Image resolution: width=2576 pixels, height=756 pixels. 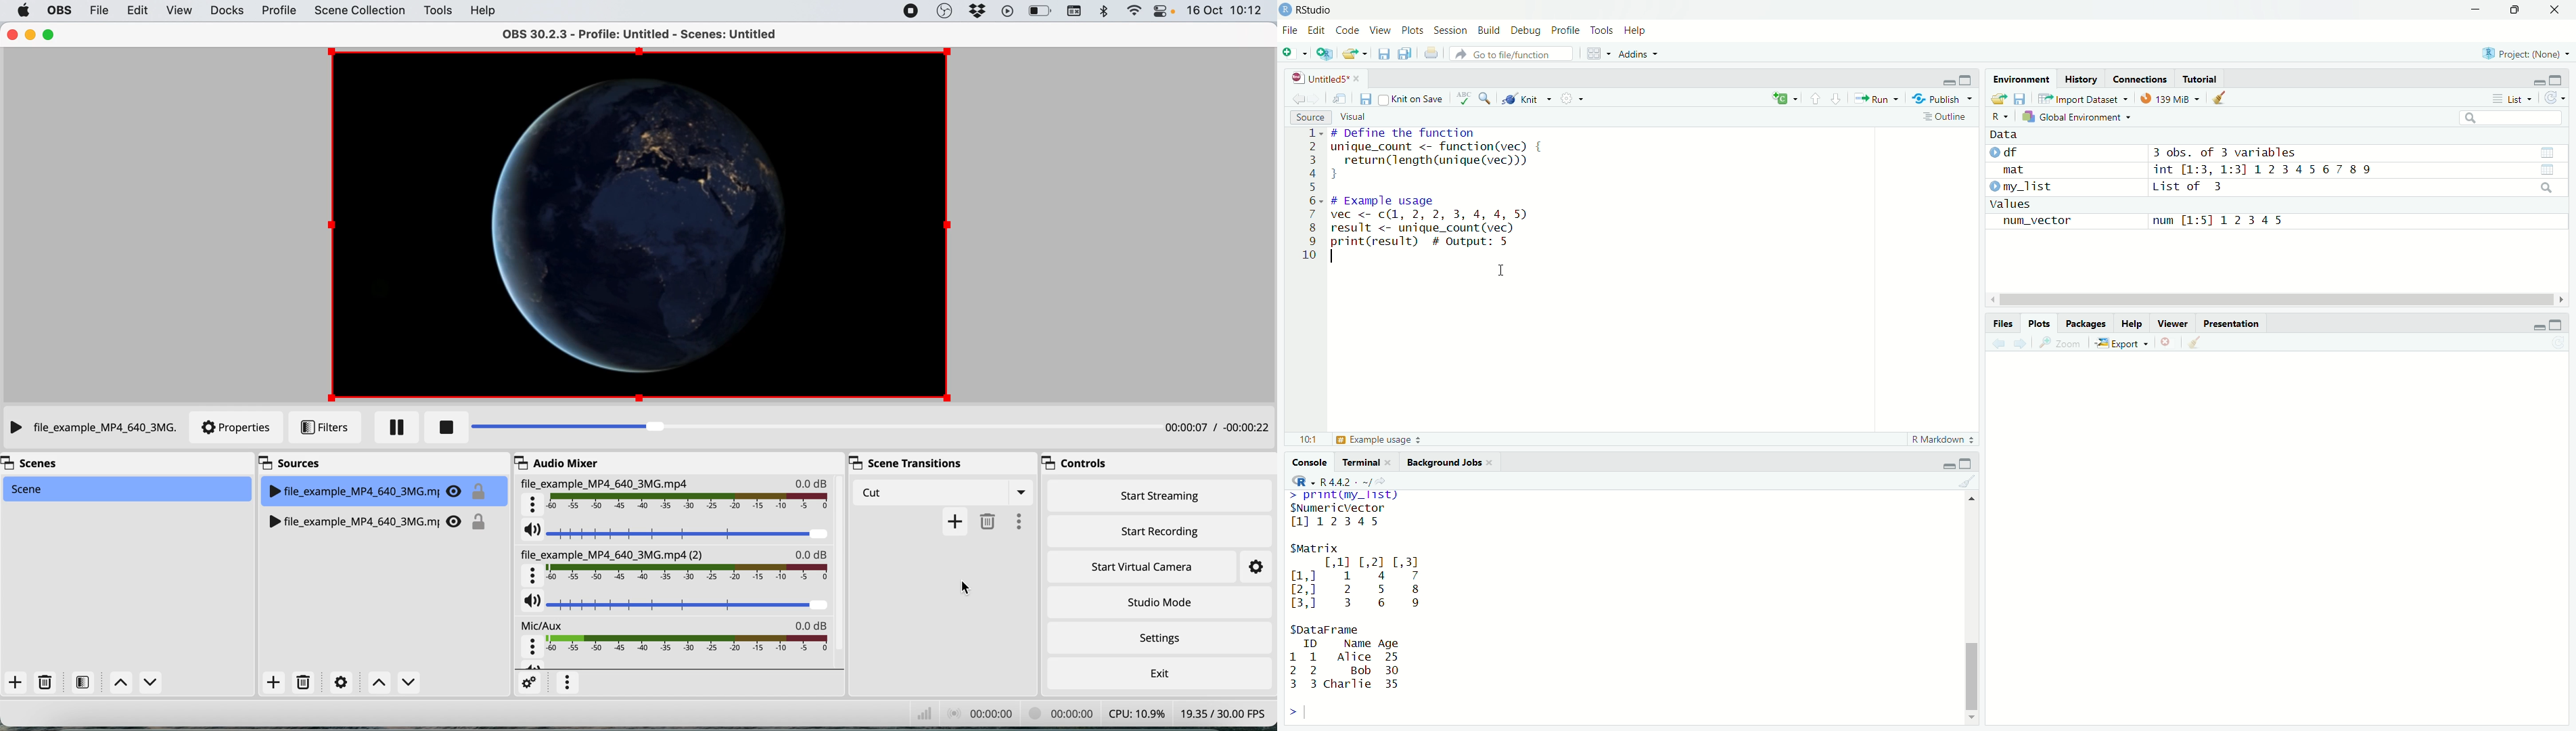 I want to click on >. TRE Fay
SNumericVector
1112345
SMatrix
[,11 [,2] [,3]

ml 1 4 7
2,] 2 5 8
3,0 3 6 9
SDataFrame

ID Name Age
1 1 Alice 25
2 2 Bob 30
3 3 charlie 35, so click(x=1359, y=594).